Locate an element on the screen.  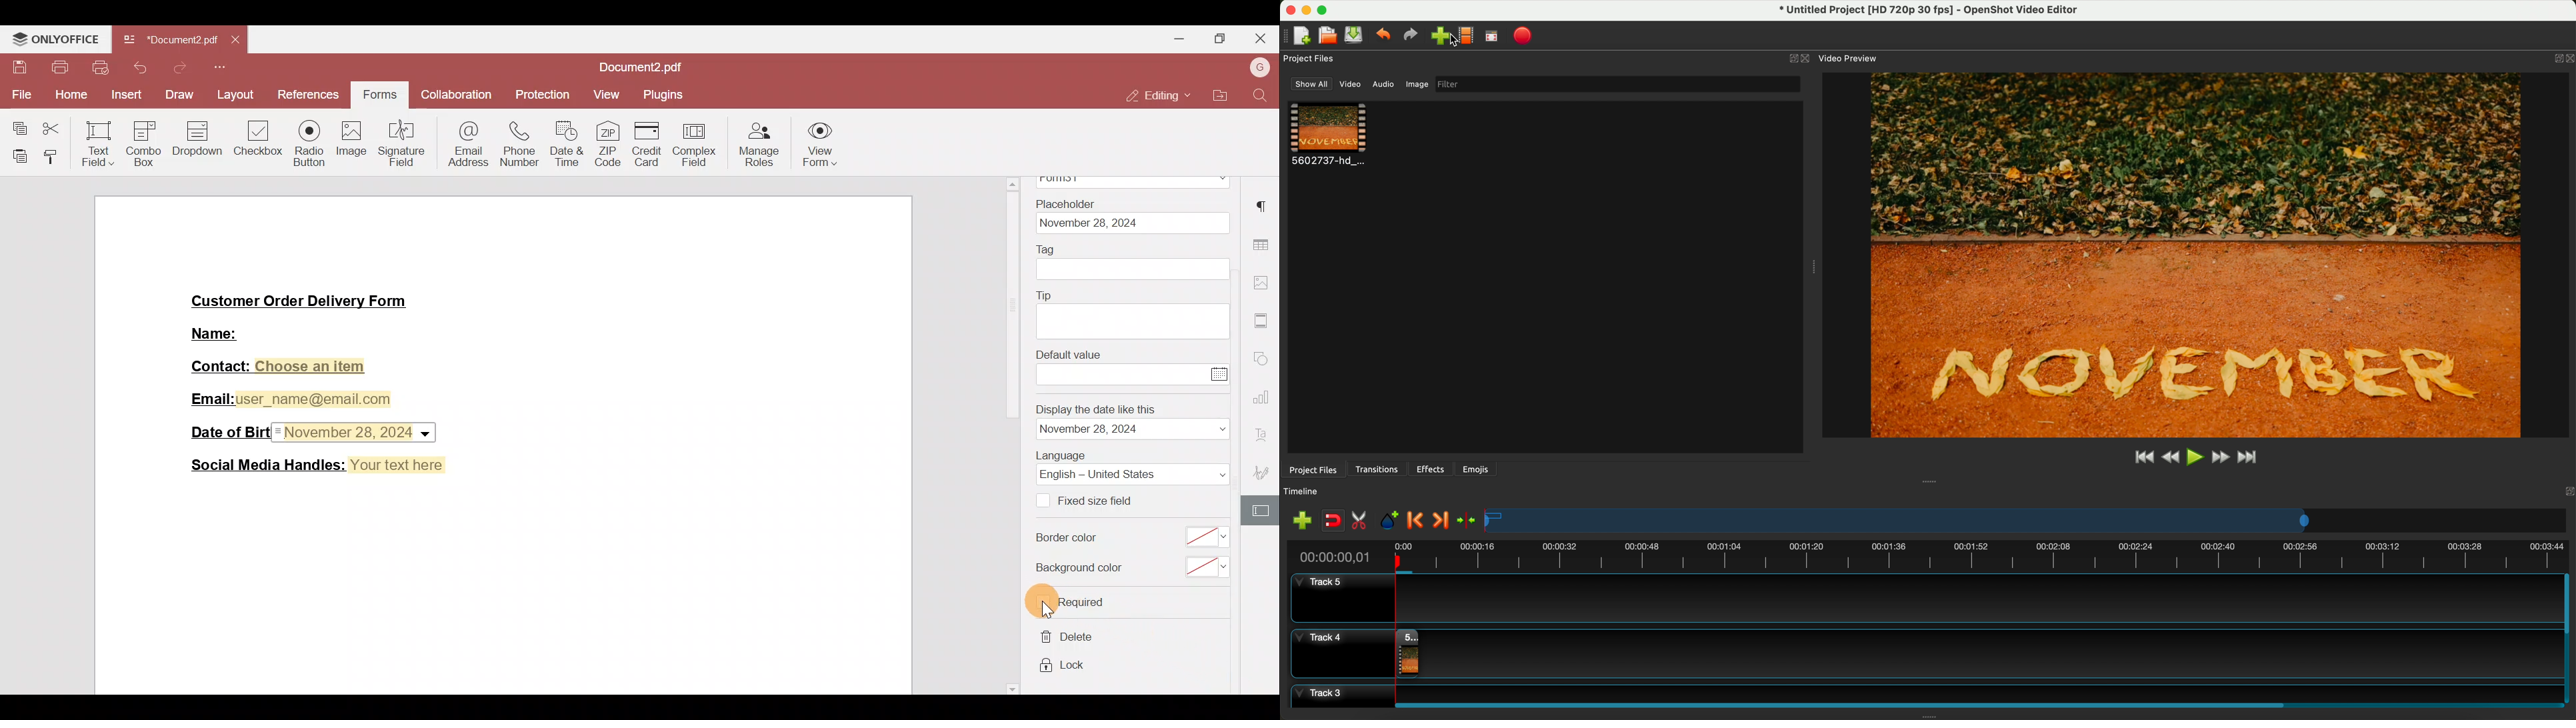
select background color is located at coordinates (1208, 565).